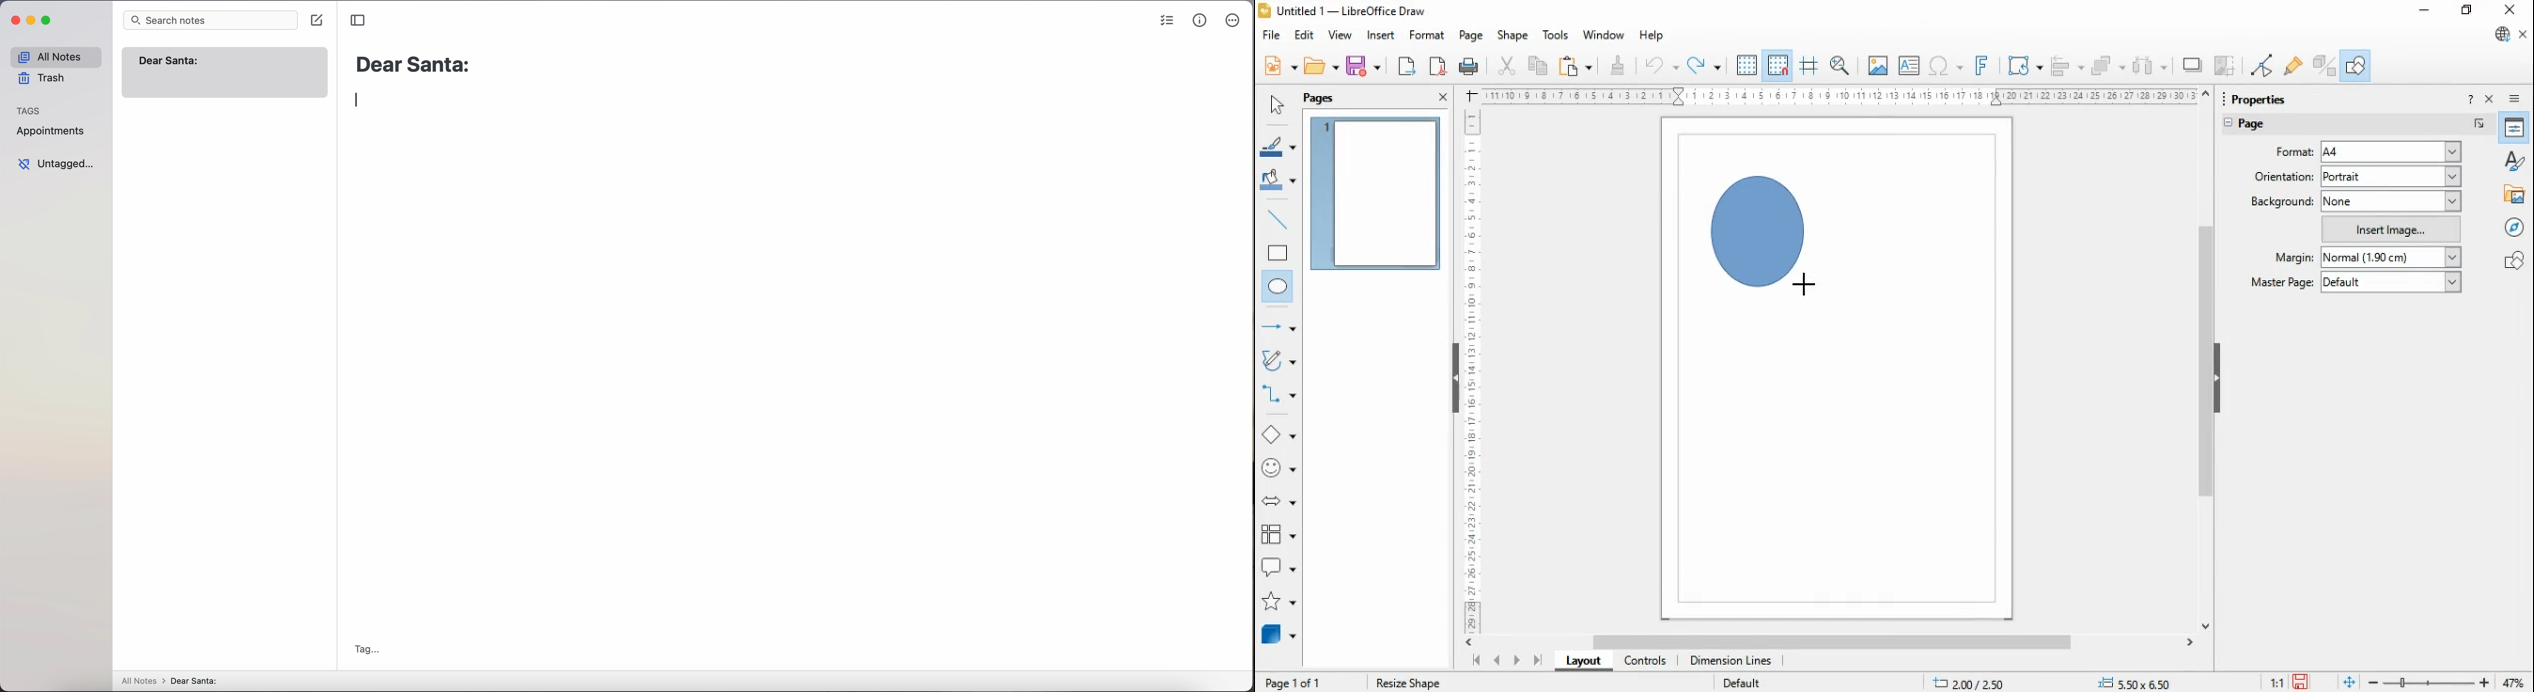 This screenshot has width=2548, height=700. Describe the element at coordinates (1947, 65) in the screenshot. I see `insert special characters` at that location.